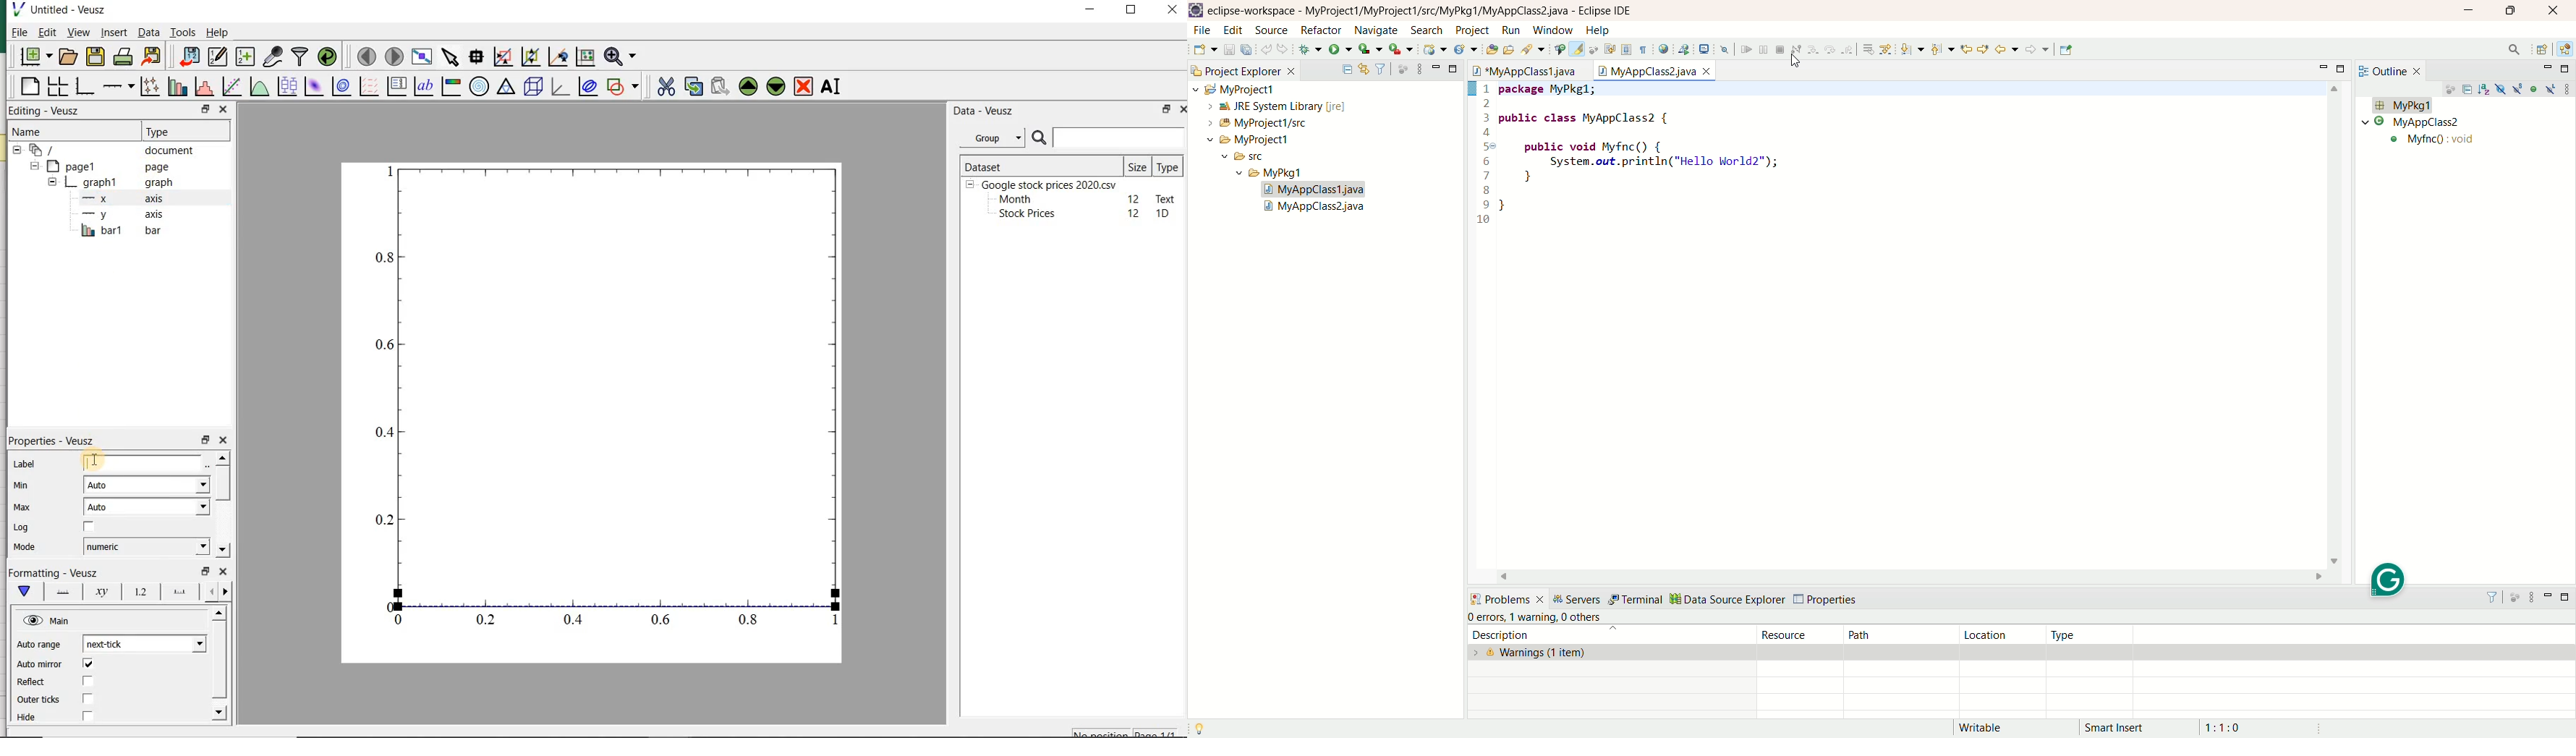  What do you see at coordinates (206, 440) in the screenshot?
I see `restore` at bounding box center [206, 440].